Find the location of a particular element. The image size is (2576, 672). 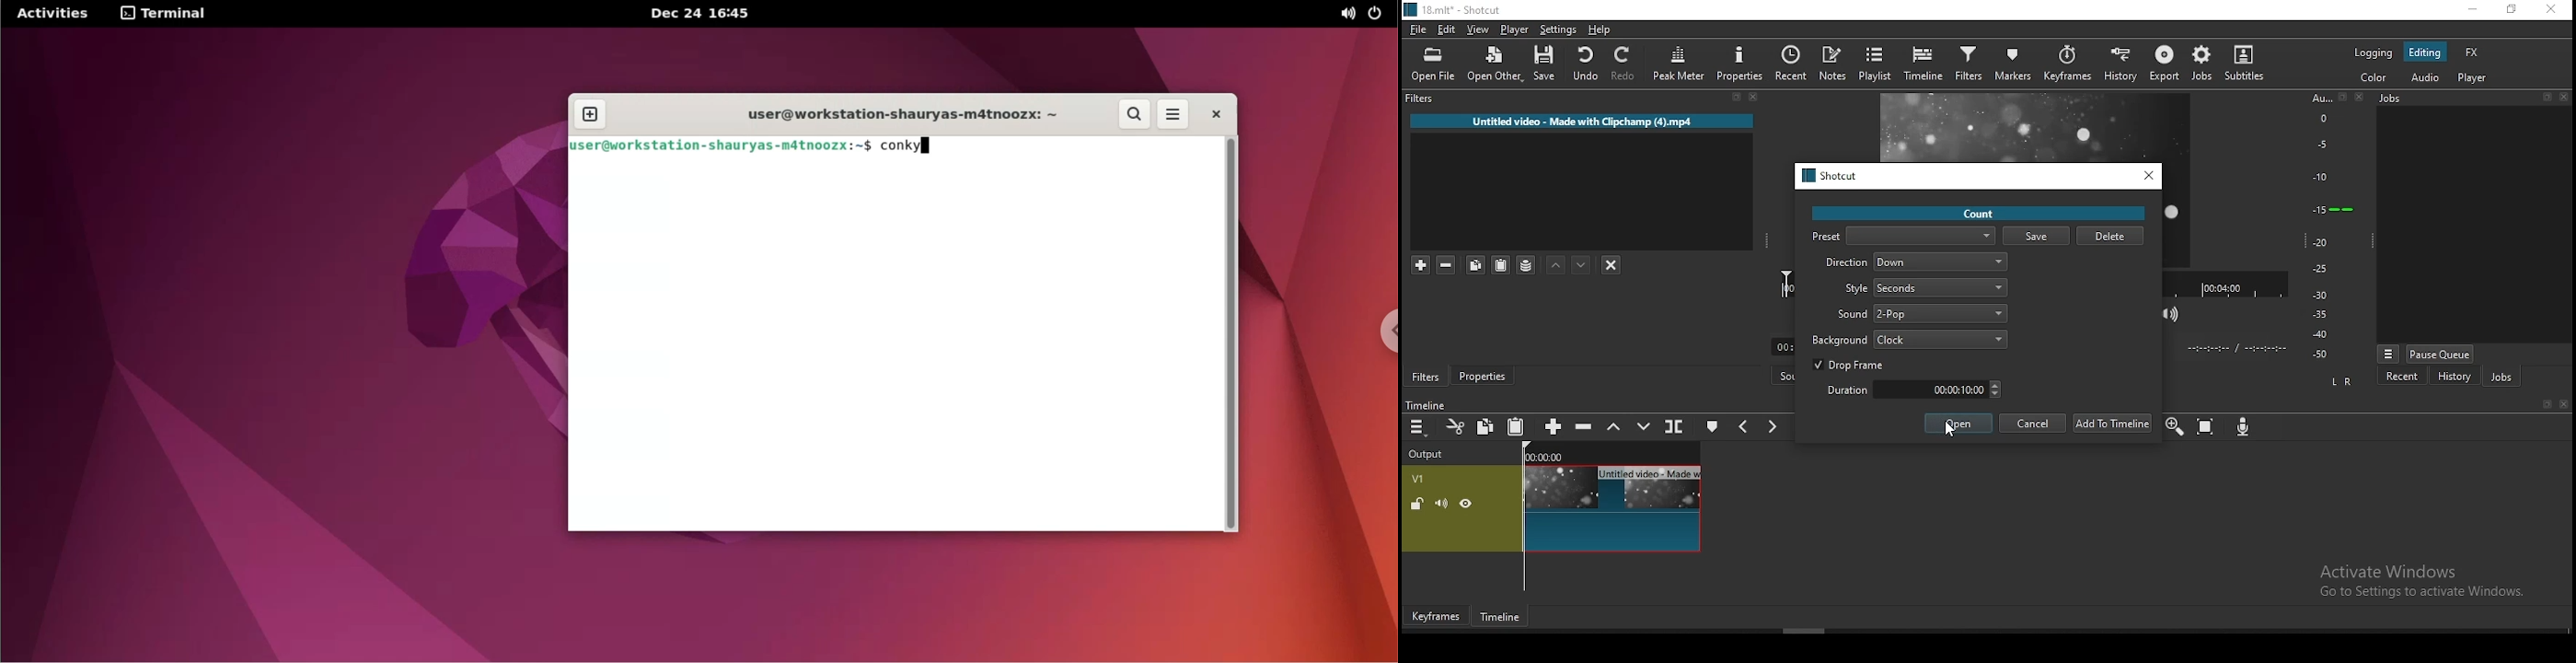

record audio is located at coordinates (2244, 429).